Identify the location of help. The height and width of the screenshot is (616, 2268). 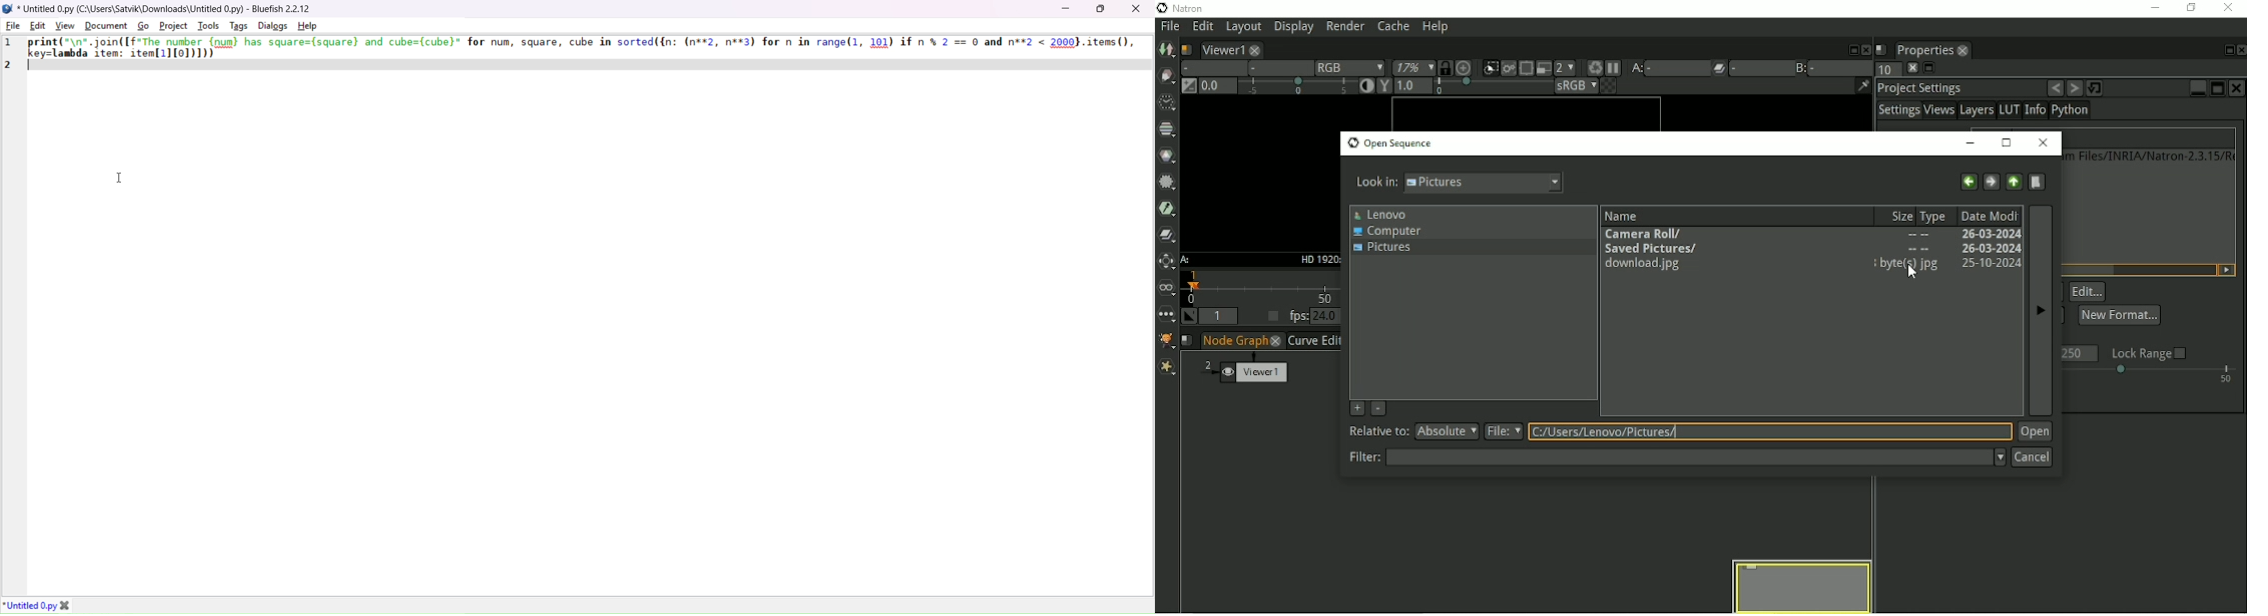
(309, 27).